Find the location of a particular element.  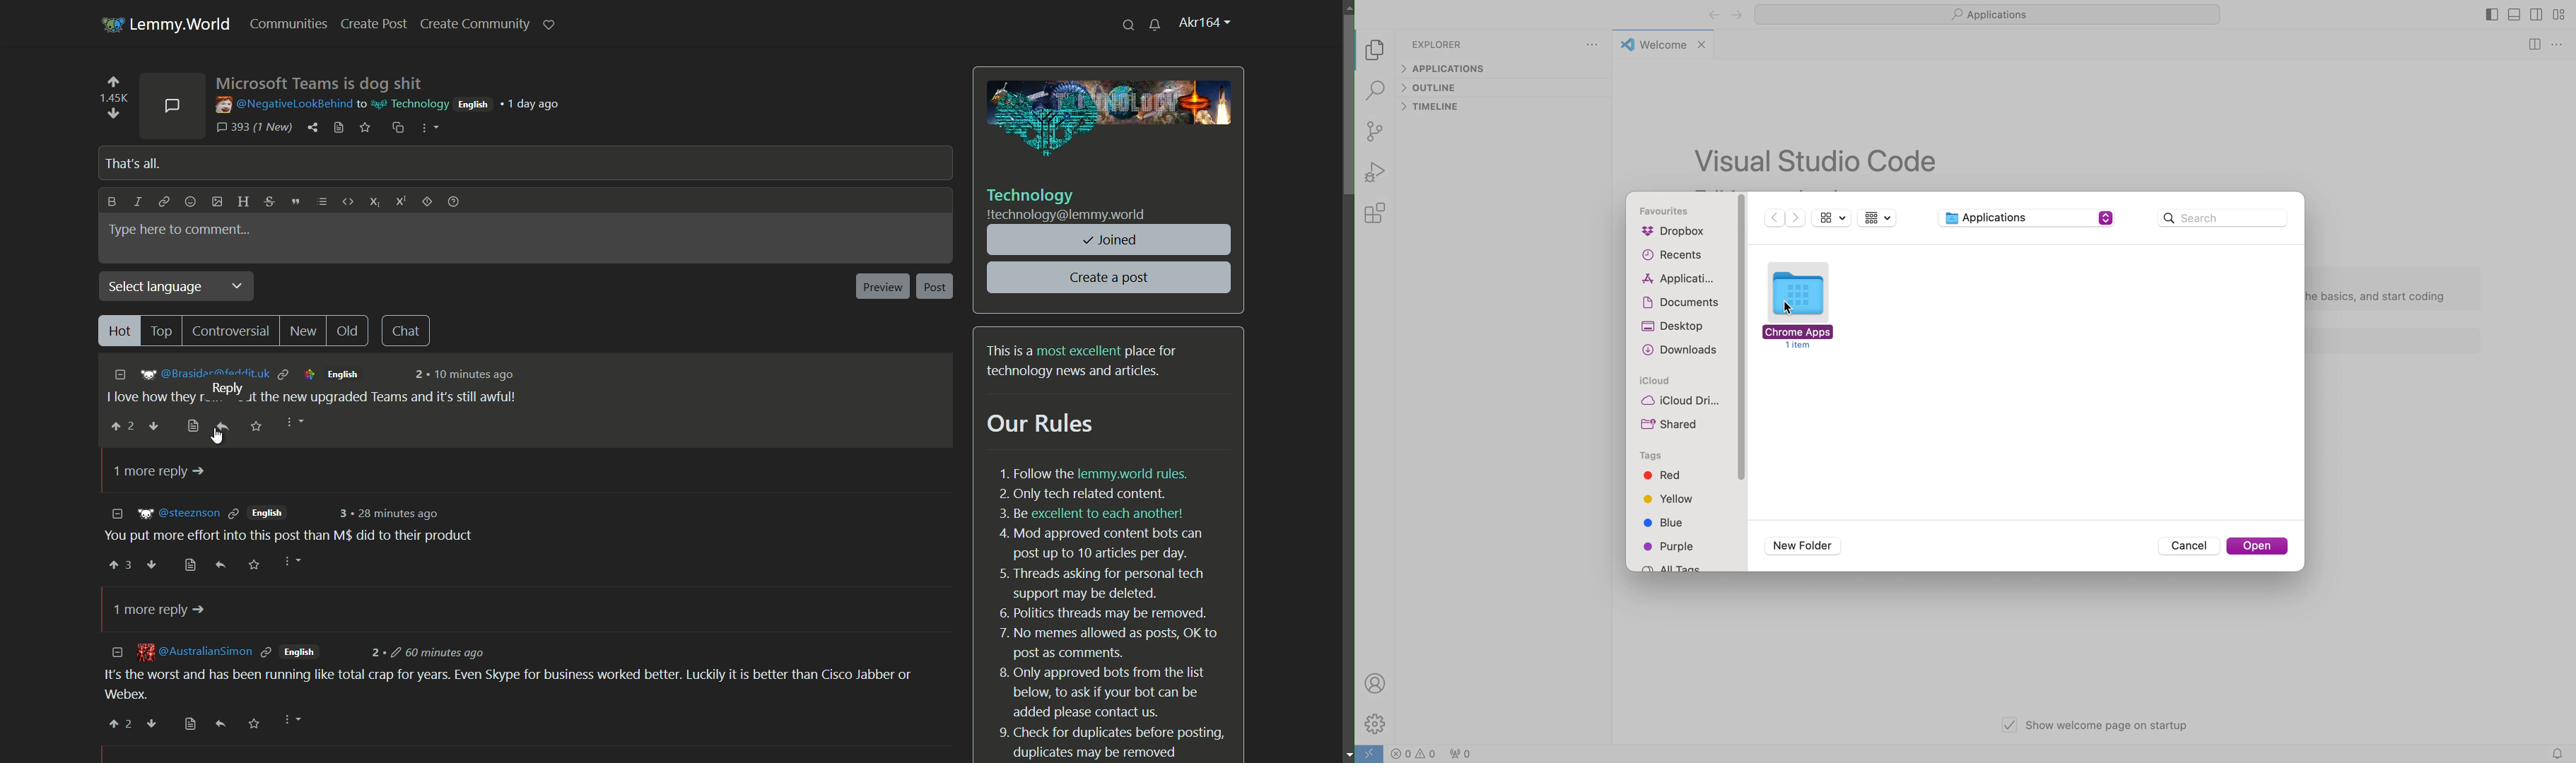

upvote is located at coordinates (120, 564).